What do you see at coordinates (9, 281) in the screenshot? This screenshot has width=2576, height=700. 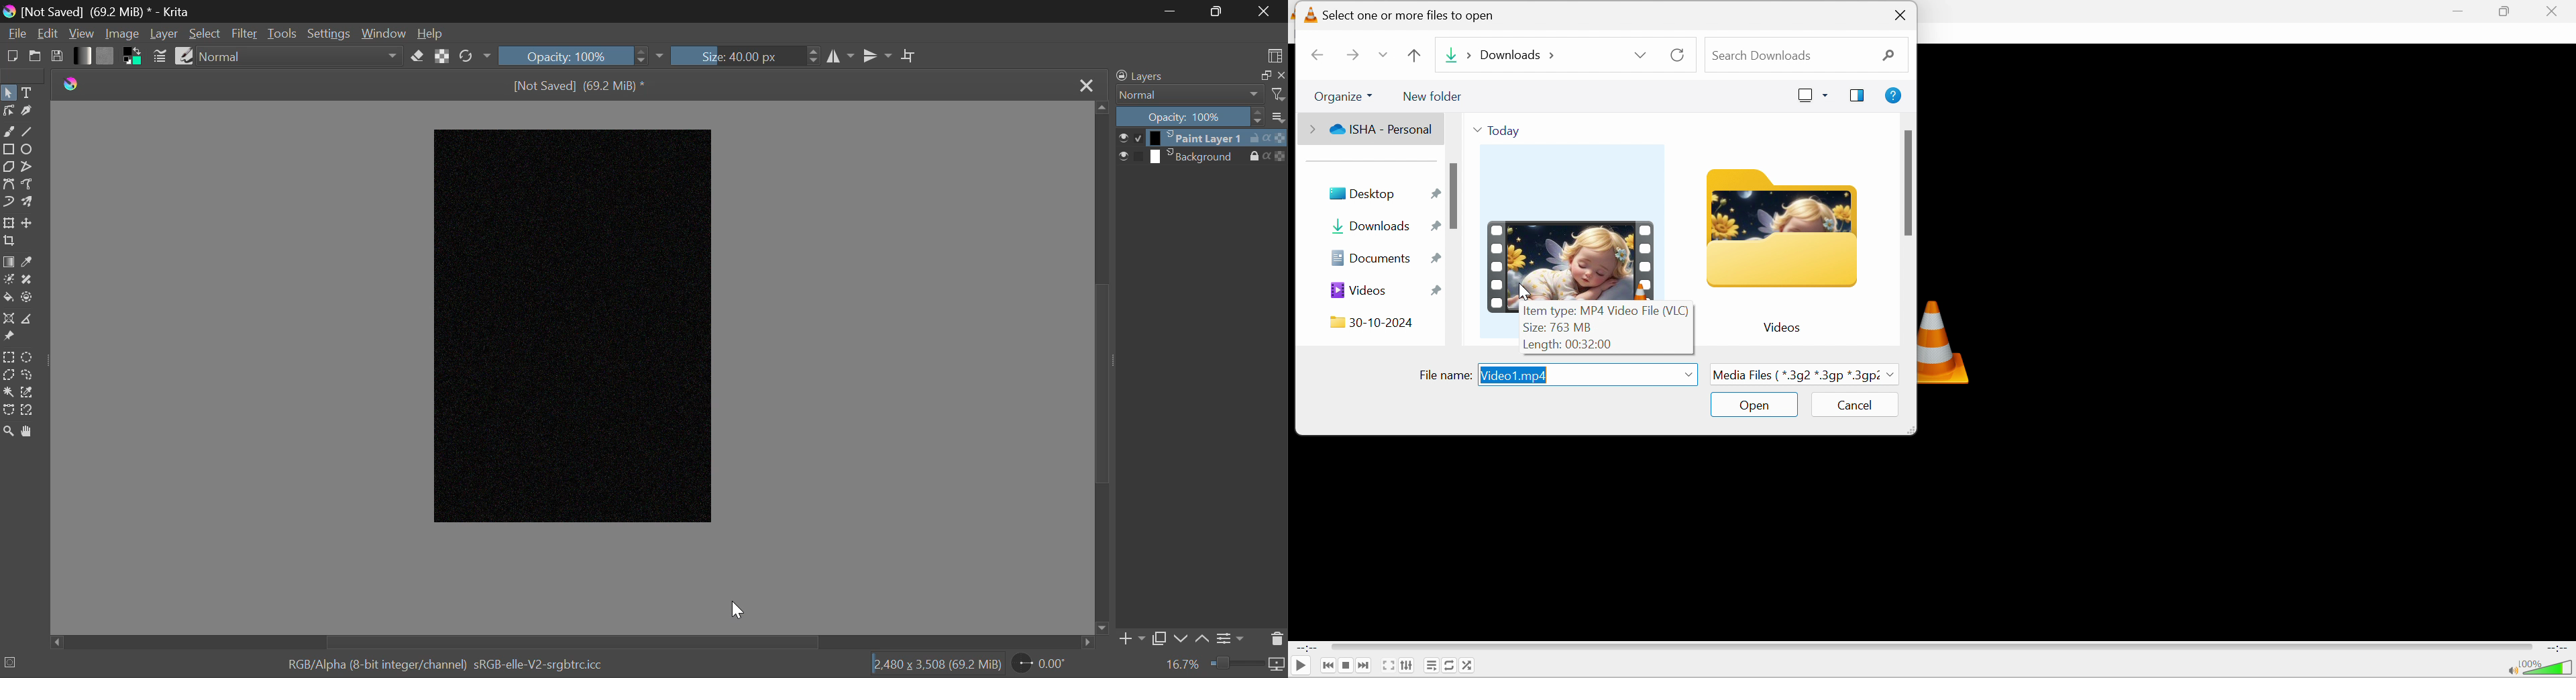 I see `Colorize Mask Tool` at bounding box center [9, 281].